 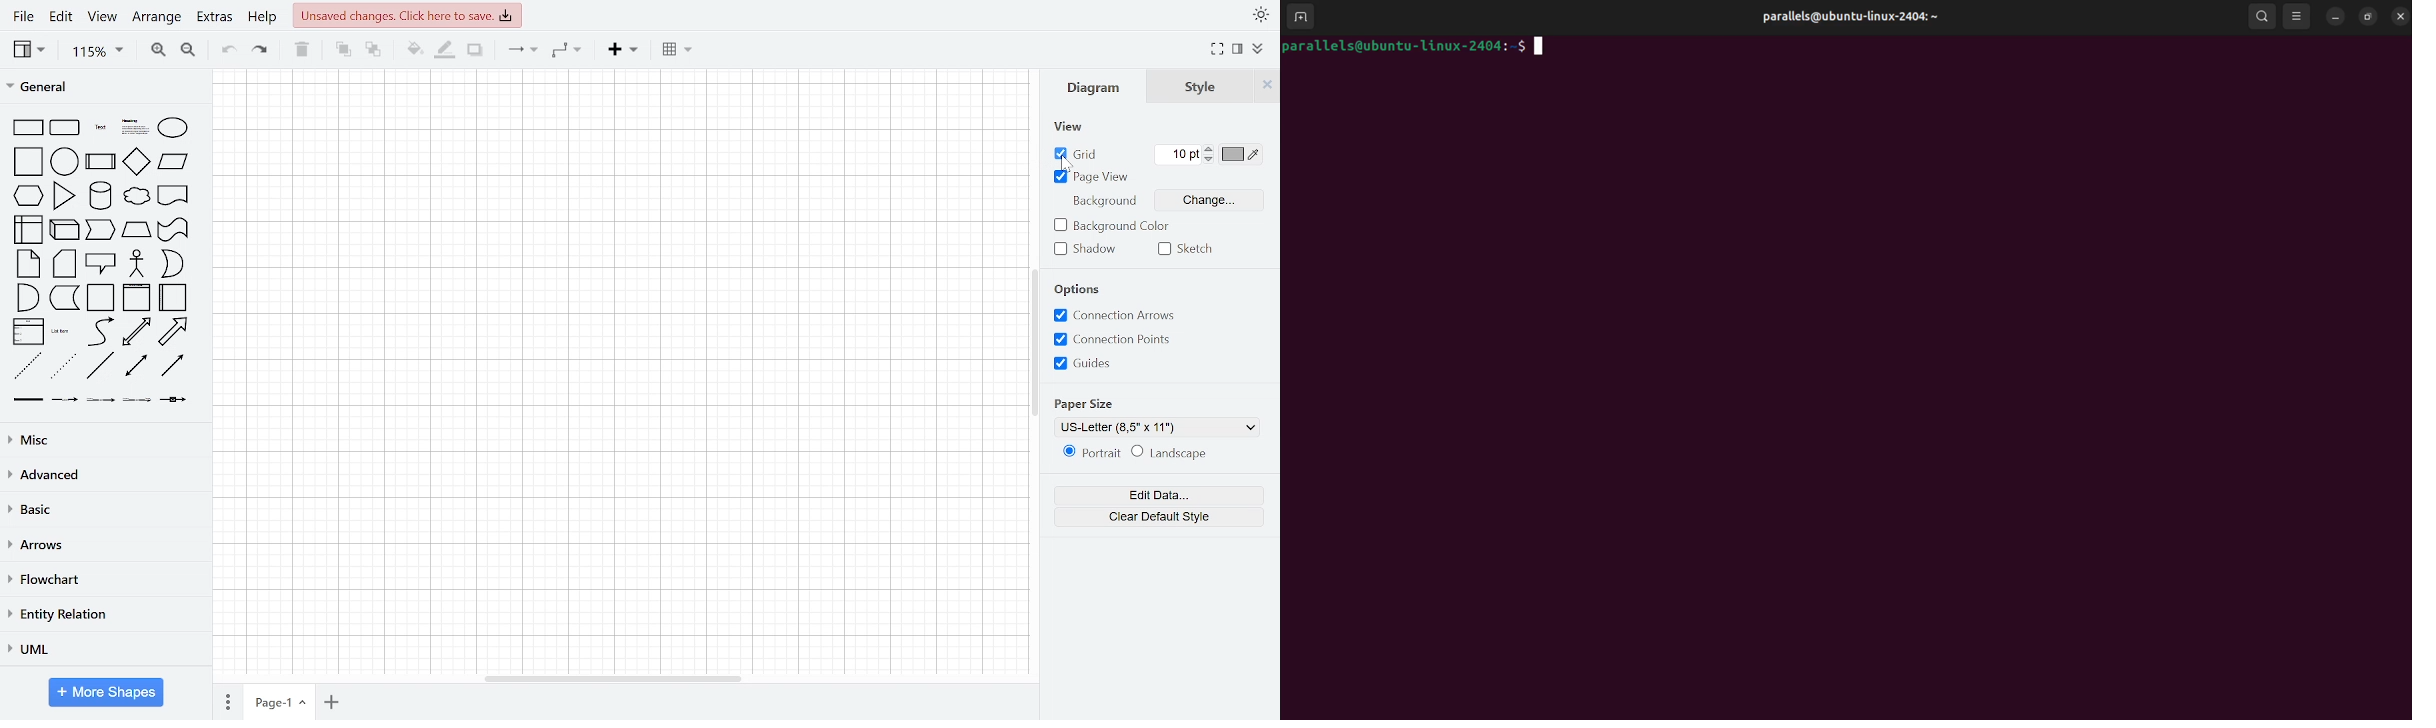 What do you see at coordinates (1206, 199) in the screenshot?
I see `change background` at bounding box center [1206, 199].